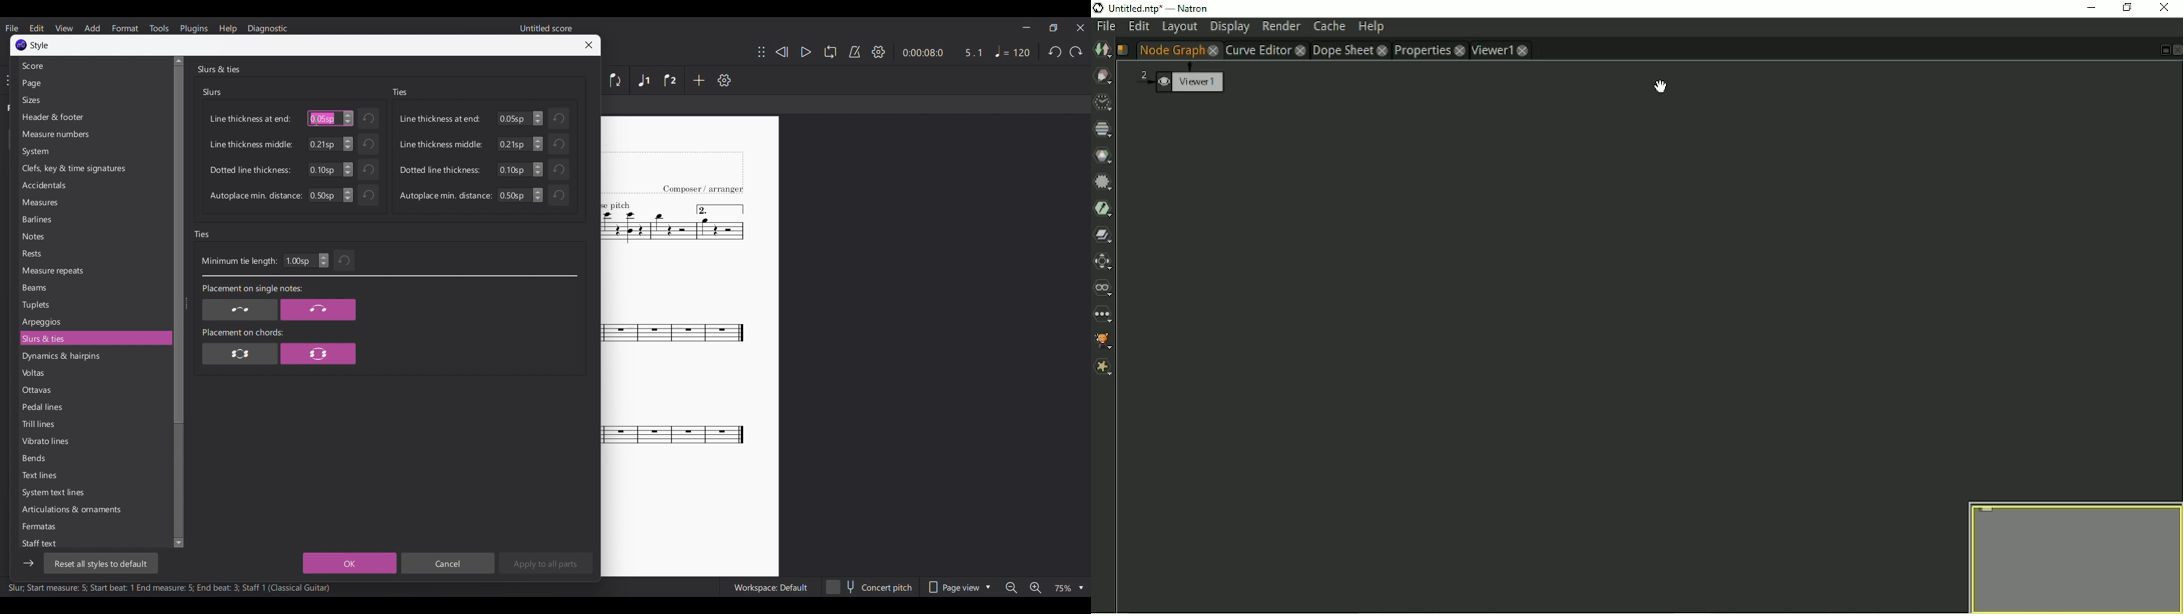 The image size is (2184, 616). I want to click on Increase/Decrease autoplace min. distance, so click(348, 195).